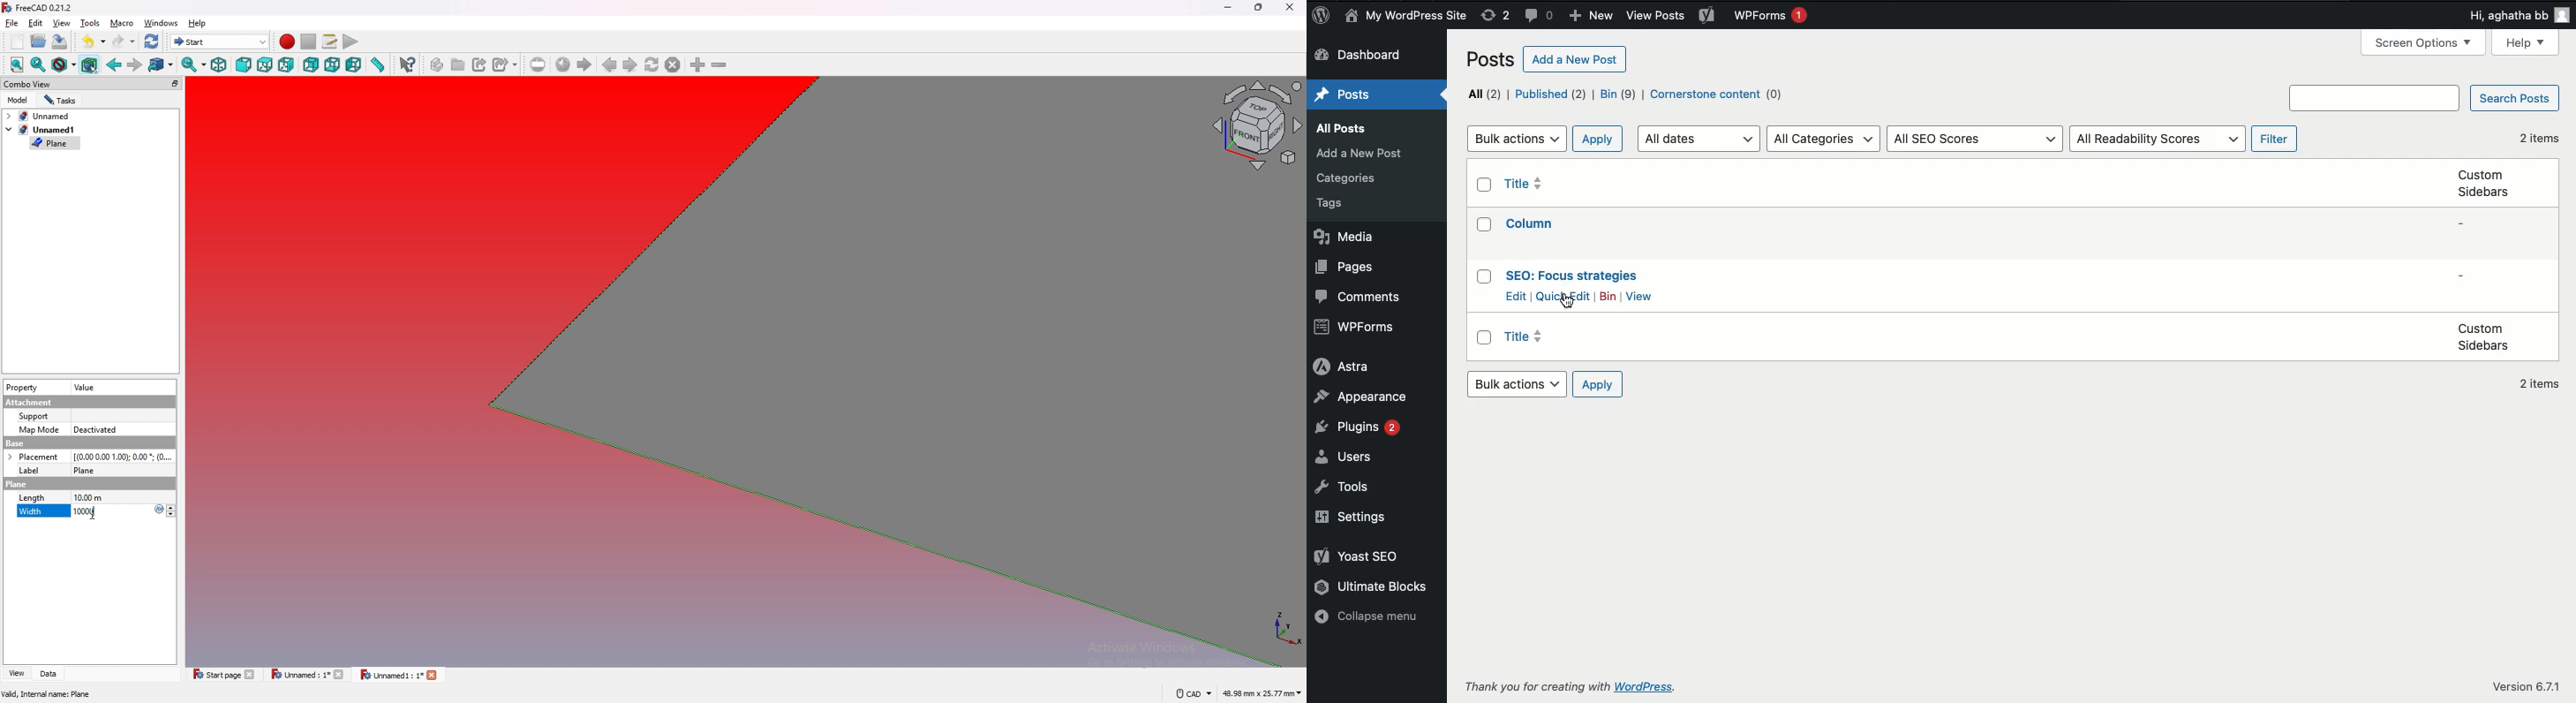 The width and height of the screenshot is (2576, 728). Describe the element at coordinates (16, 674) in the screenshot. I see `view` at that location.